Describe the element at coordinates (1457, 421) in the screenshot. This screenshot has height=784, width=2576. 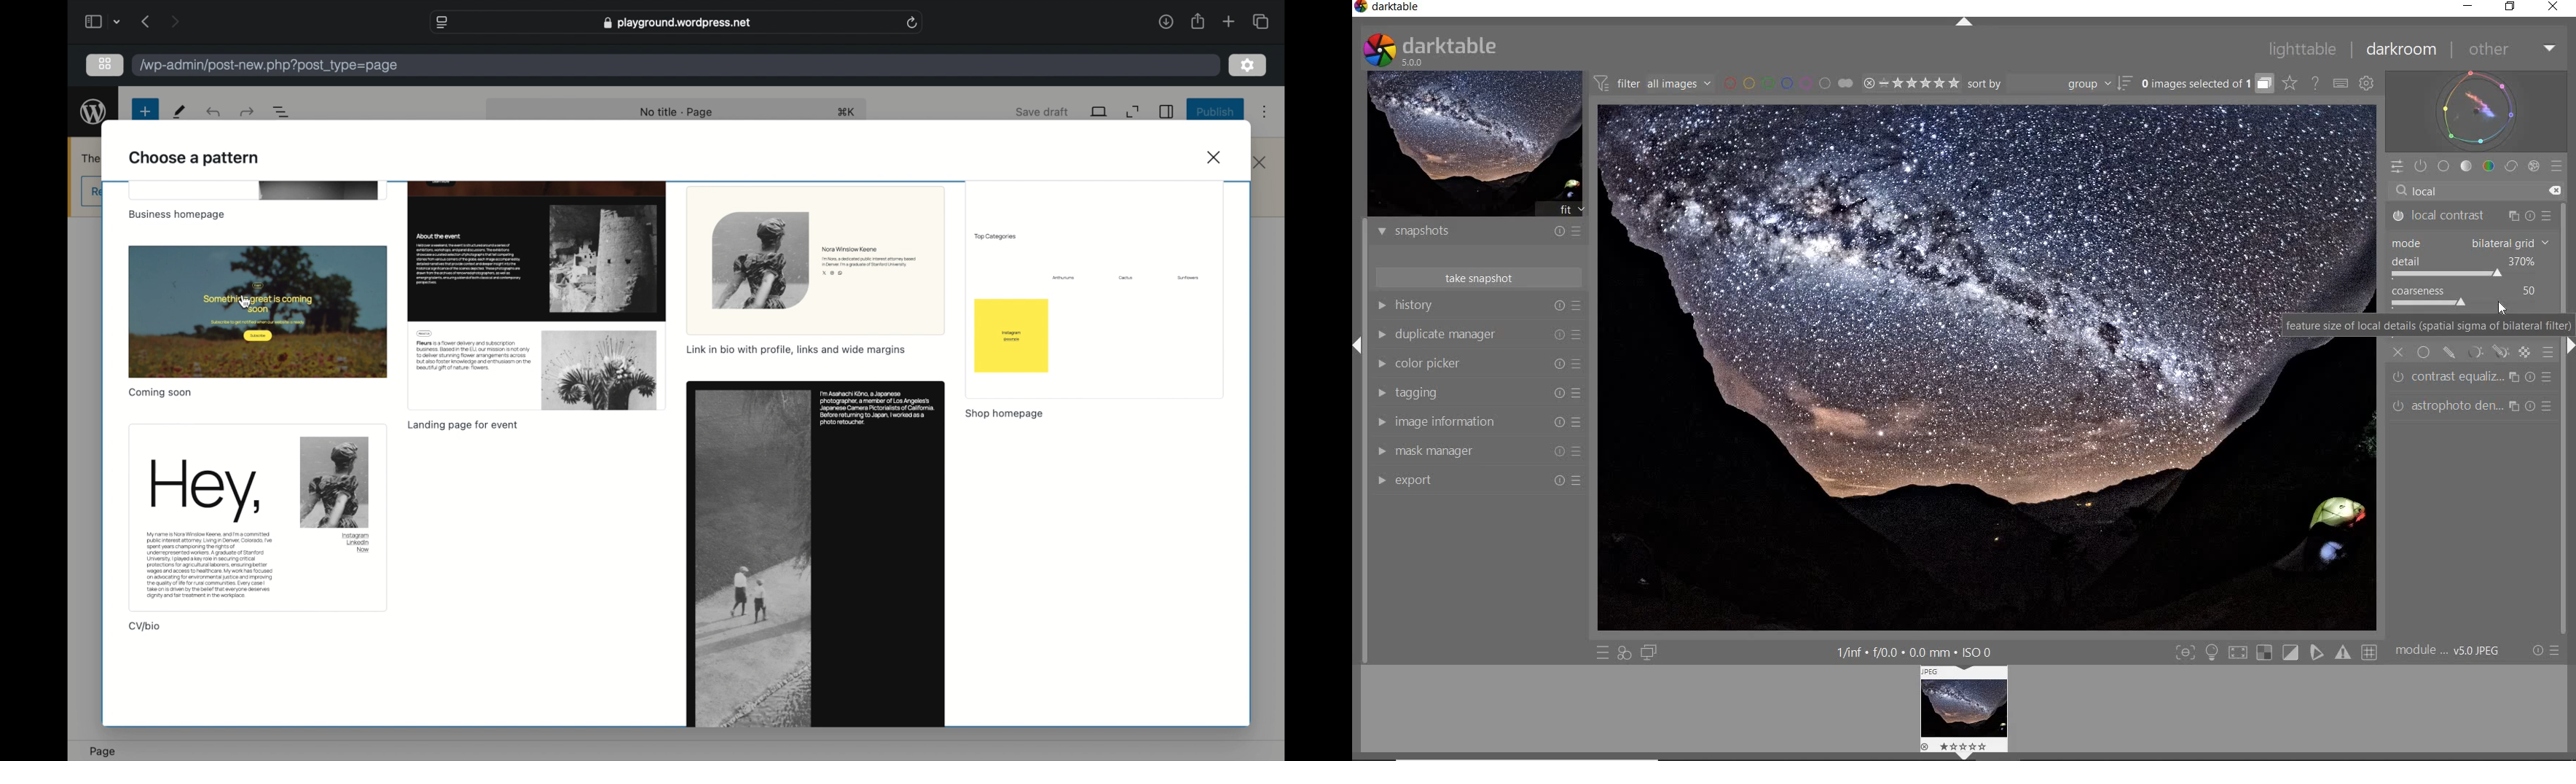
I see `image information` at that location.